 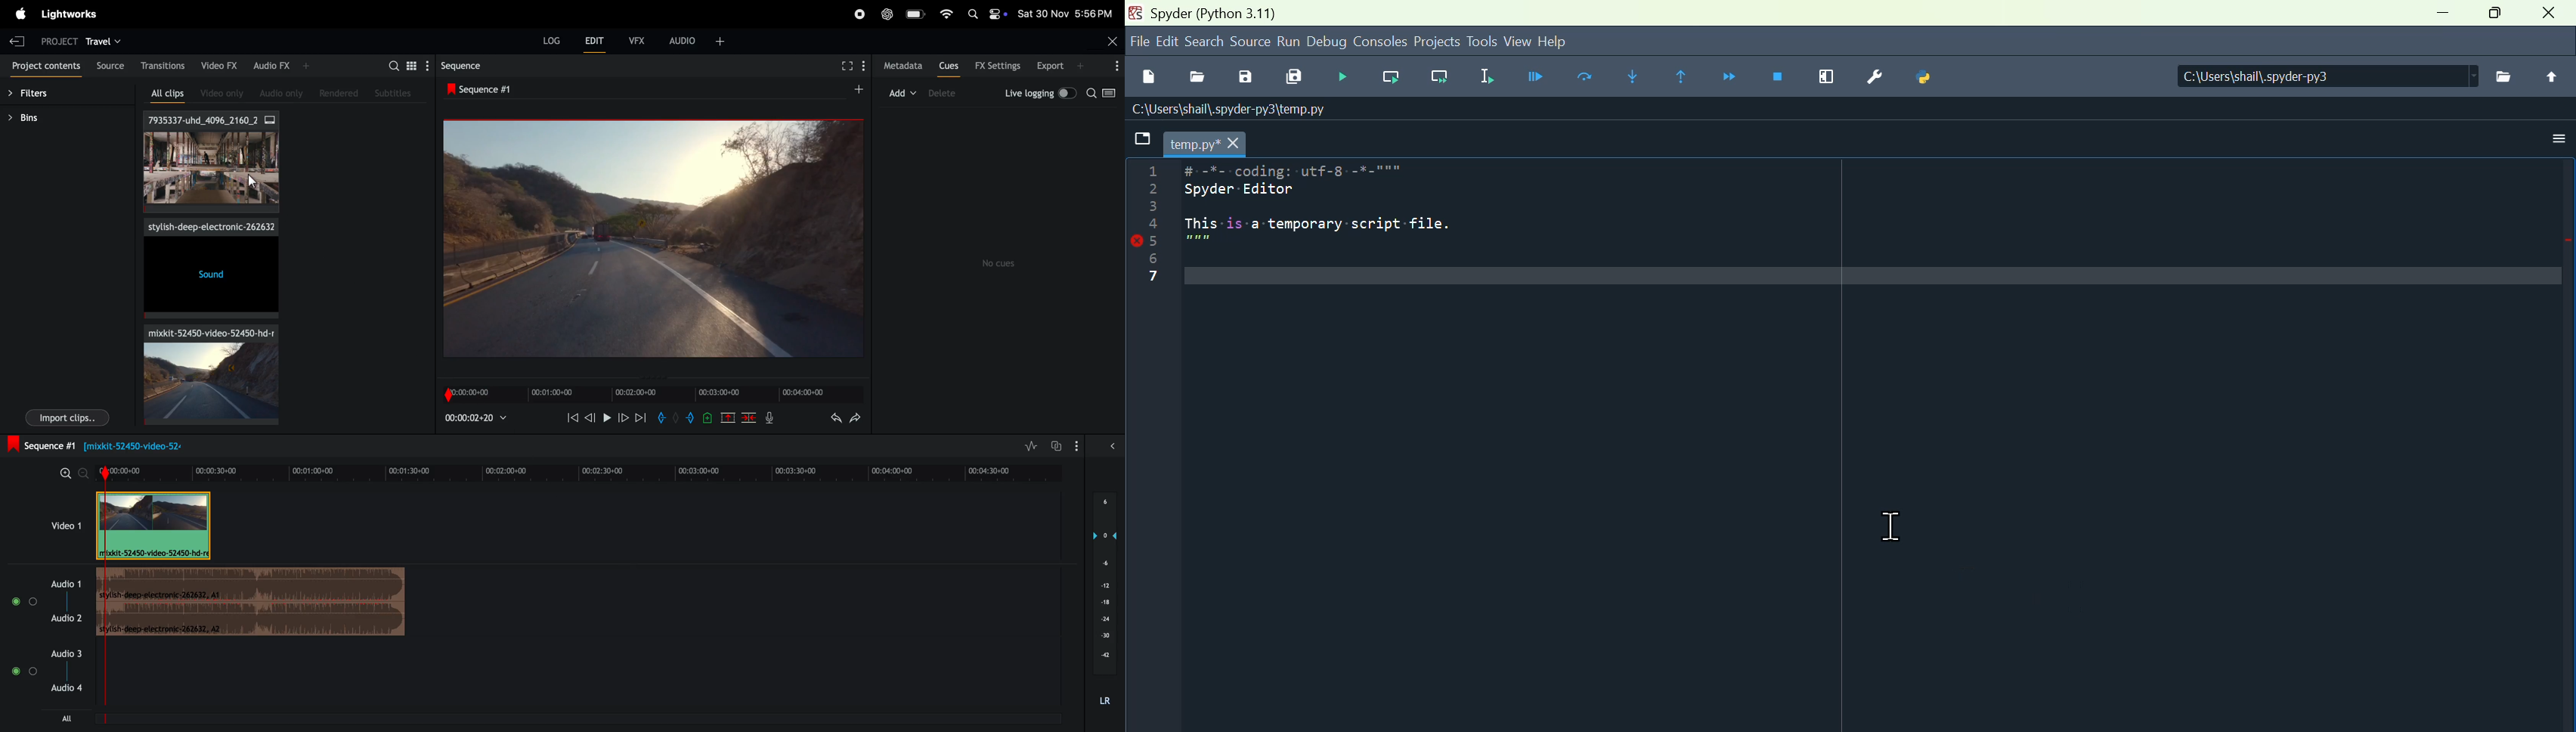 I want to click on audio, so click(x=697, y=39).